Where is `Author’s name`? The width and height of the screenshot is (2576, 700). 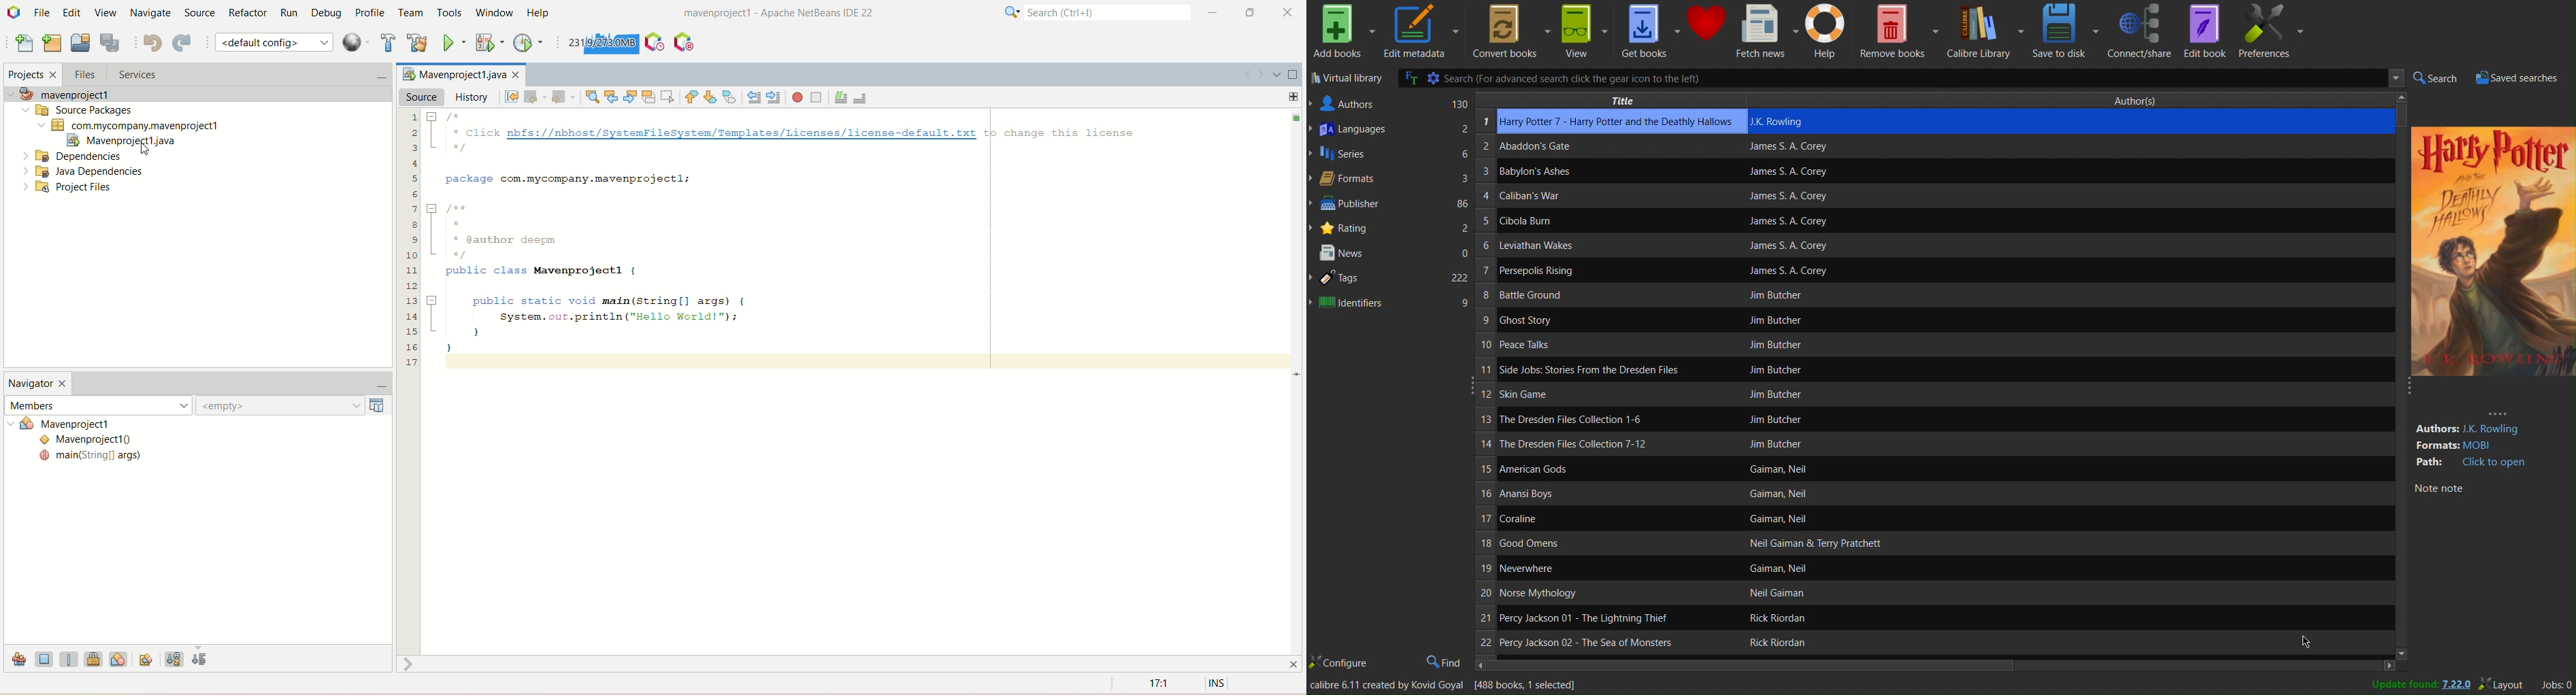
Author’s name is located at coordinates (1826, 594).